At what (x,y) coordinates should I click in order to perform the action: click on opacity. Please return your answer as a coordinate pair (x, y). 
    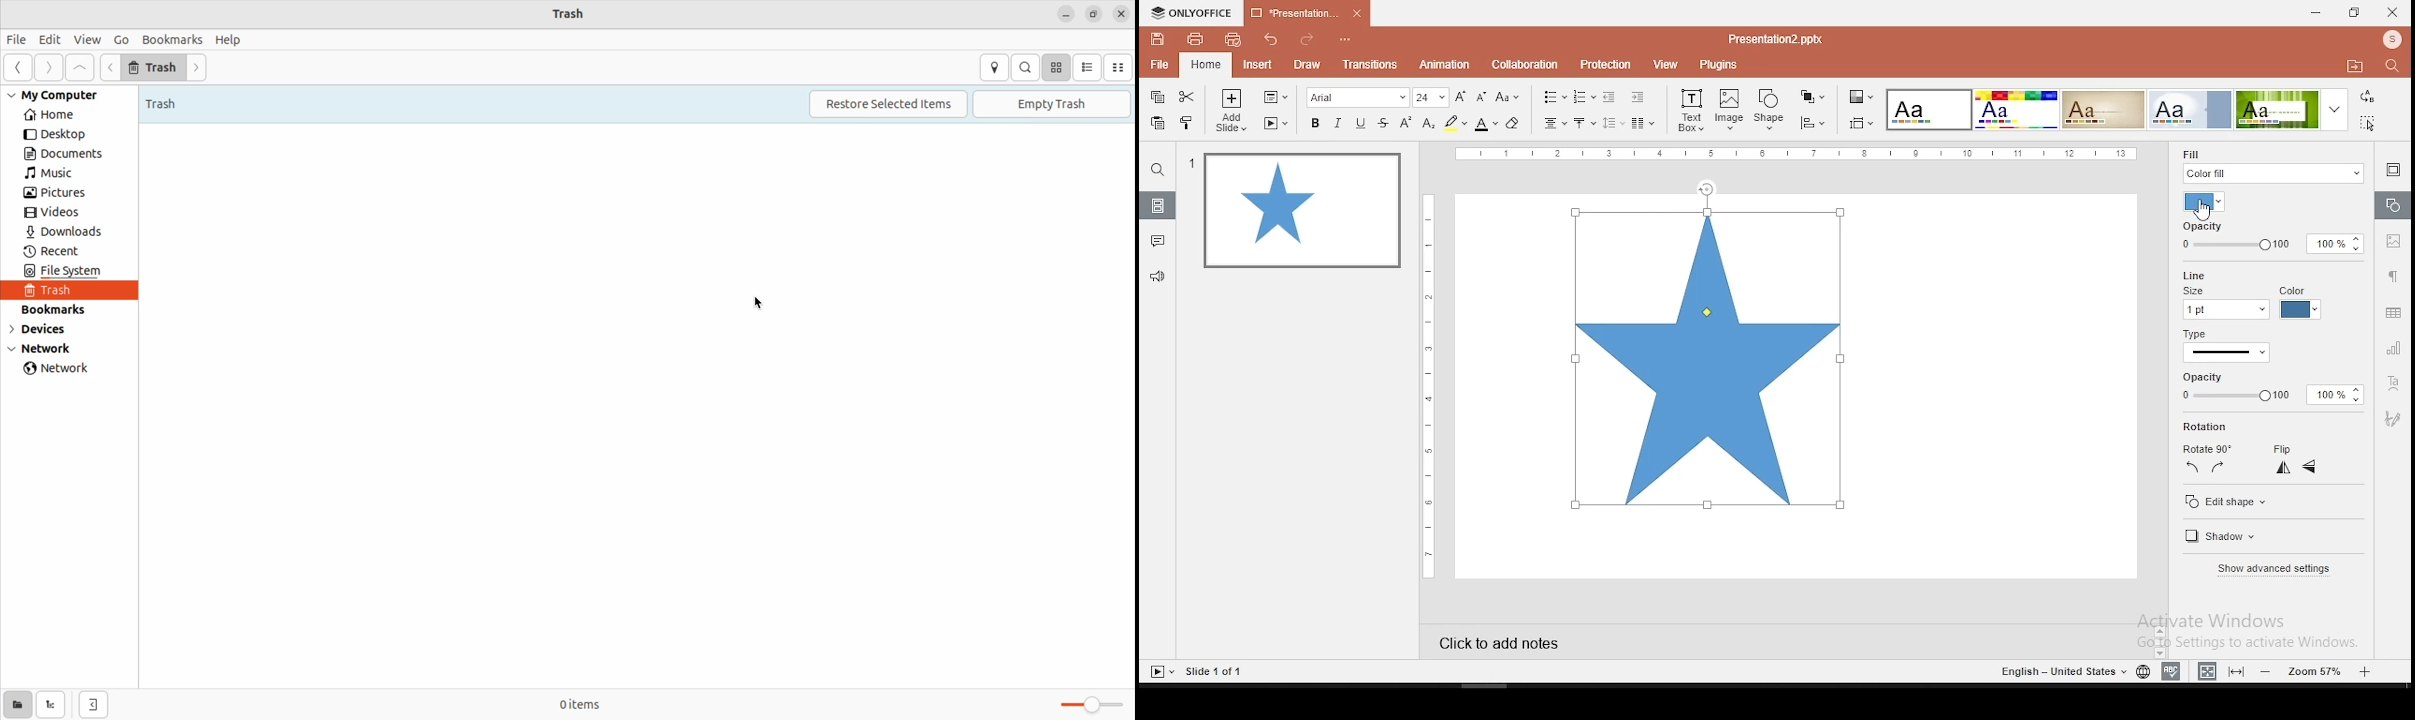
    Looking at the image, I should click on (2269, 237).